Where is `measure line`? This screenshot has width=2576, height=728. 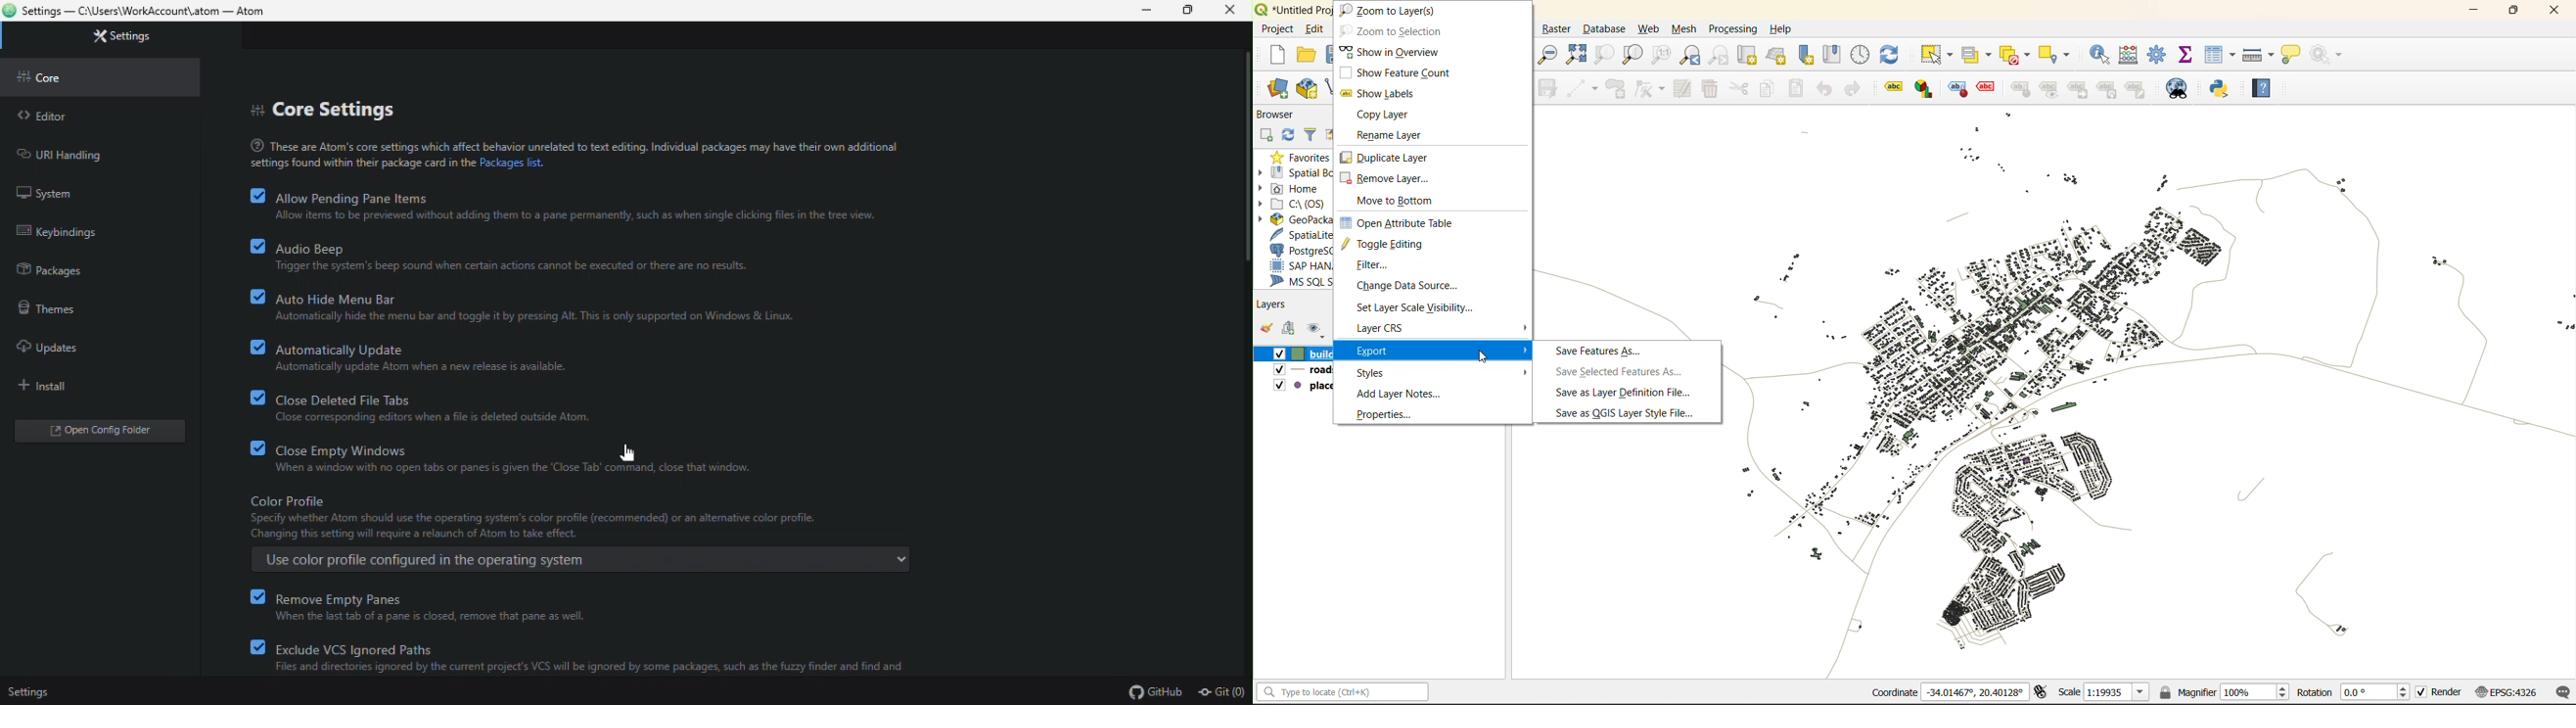 measure line is located at coordinates (2258, 57).